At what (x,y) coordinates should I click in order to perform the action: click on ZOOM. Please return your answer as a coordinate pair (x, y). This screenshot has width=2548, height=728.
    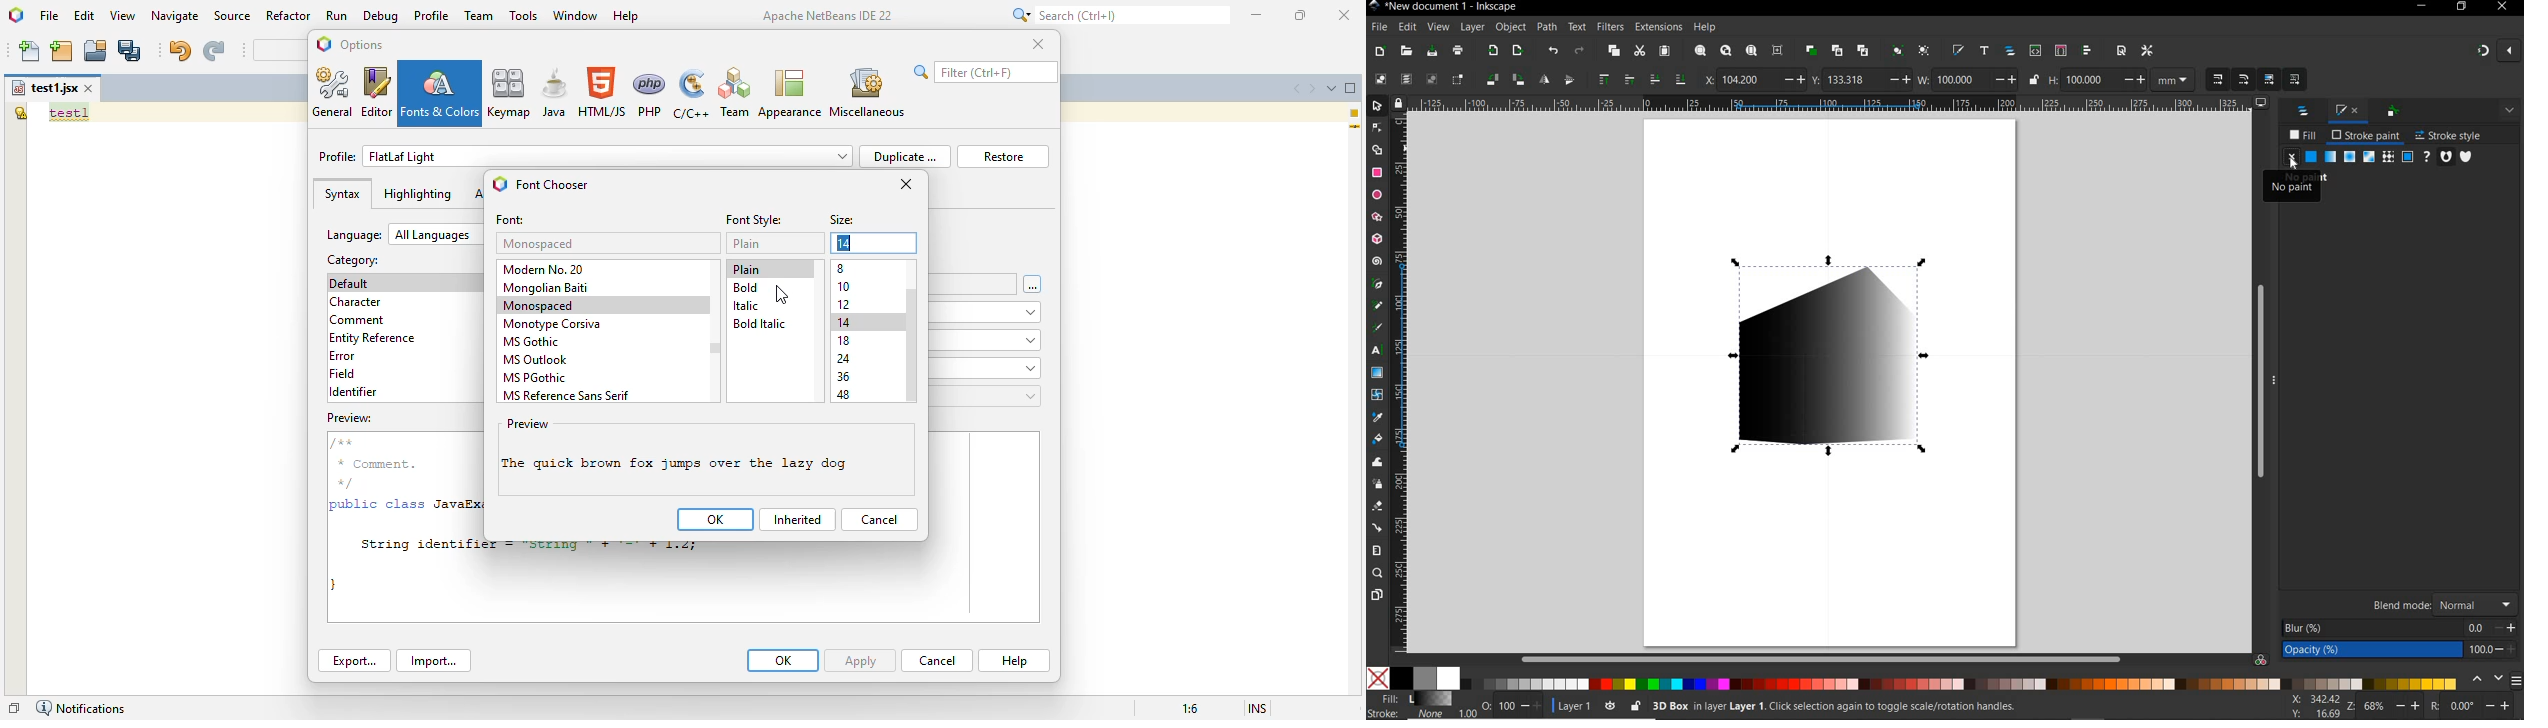
    Looking at the image, I should click on (2352, 708).